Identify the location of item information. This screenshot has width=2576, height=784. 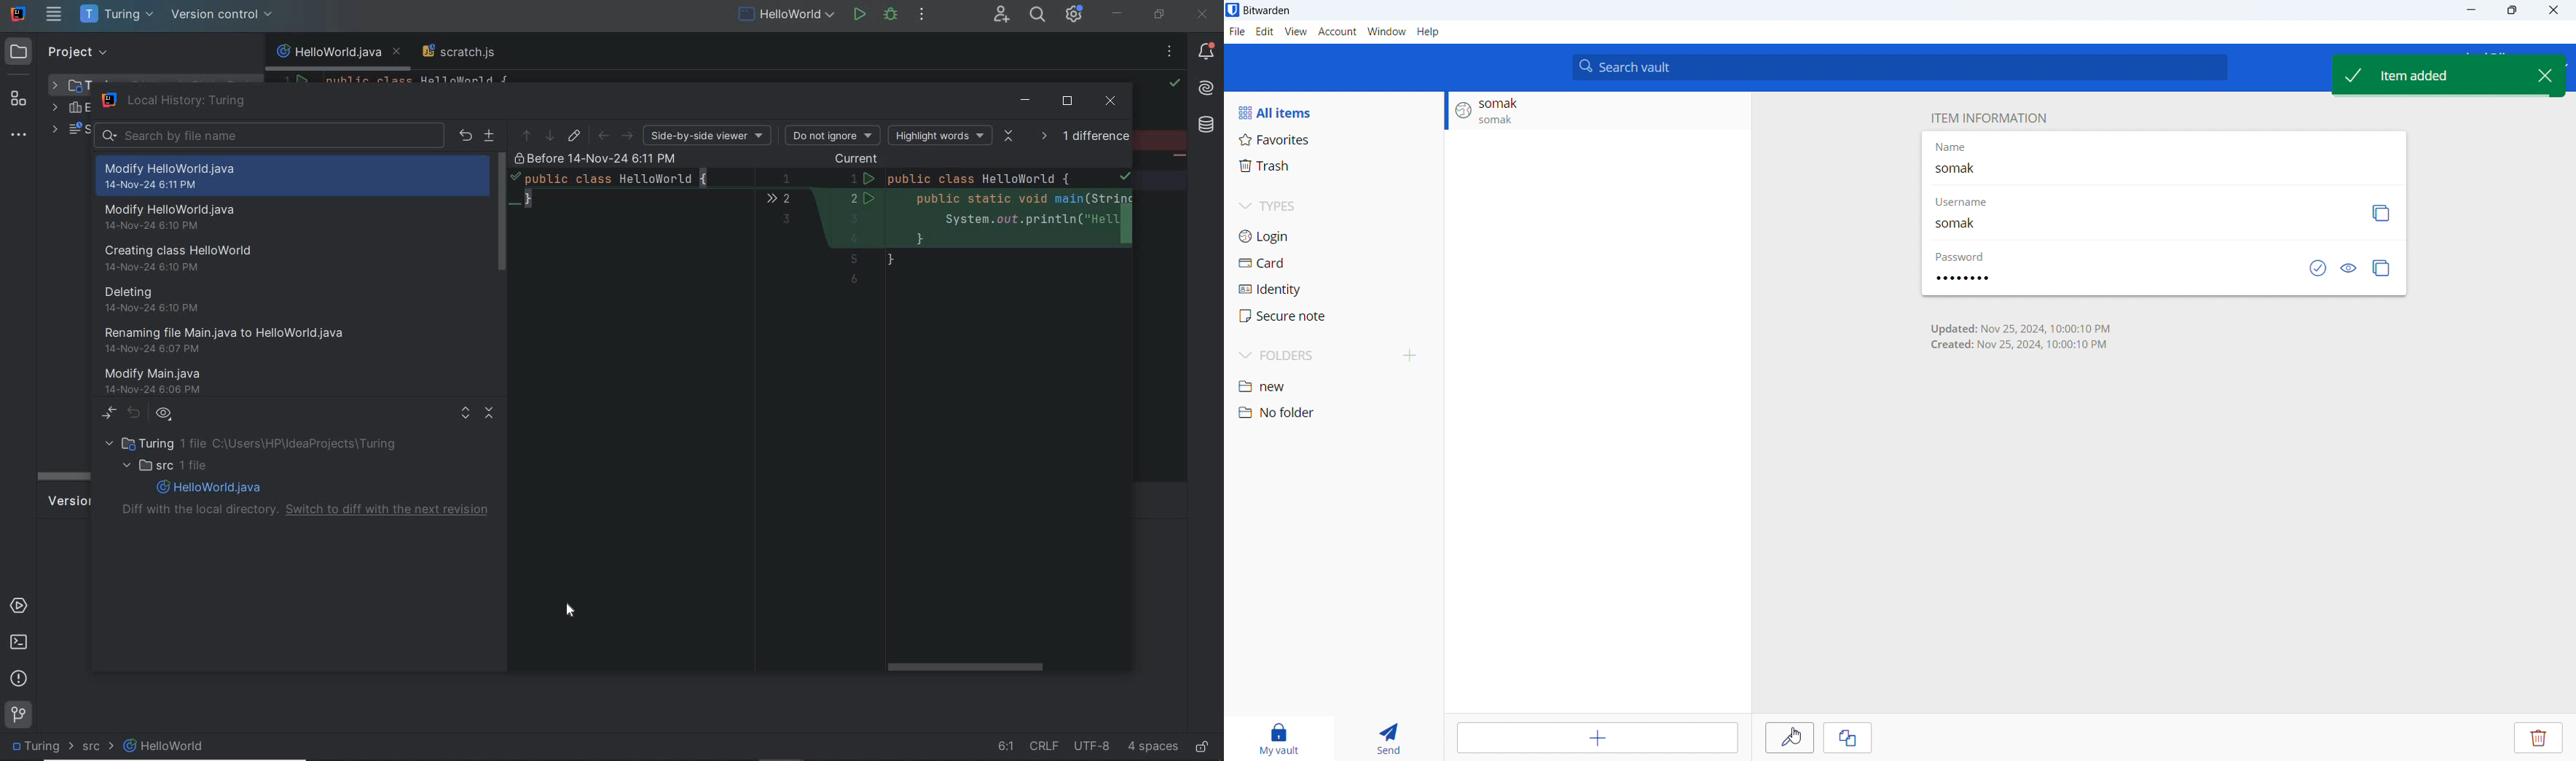
(1988, 118).